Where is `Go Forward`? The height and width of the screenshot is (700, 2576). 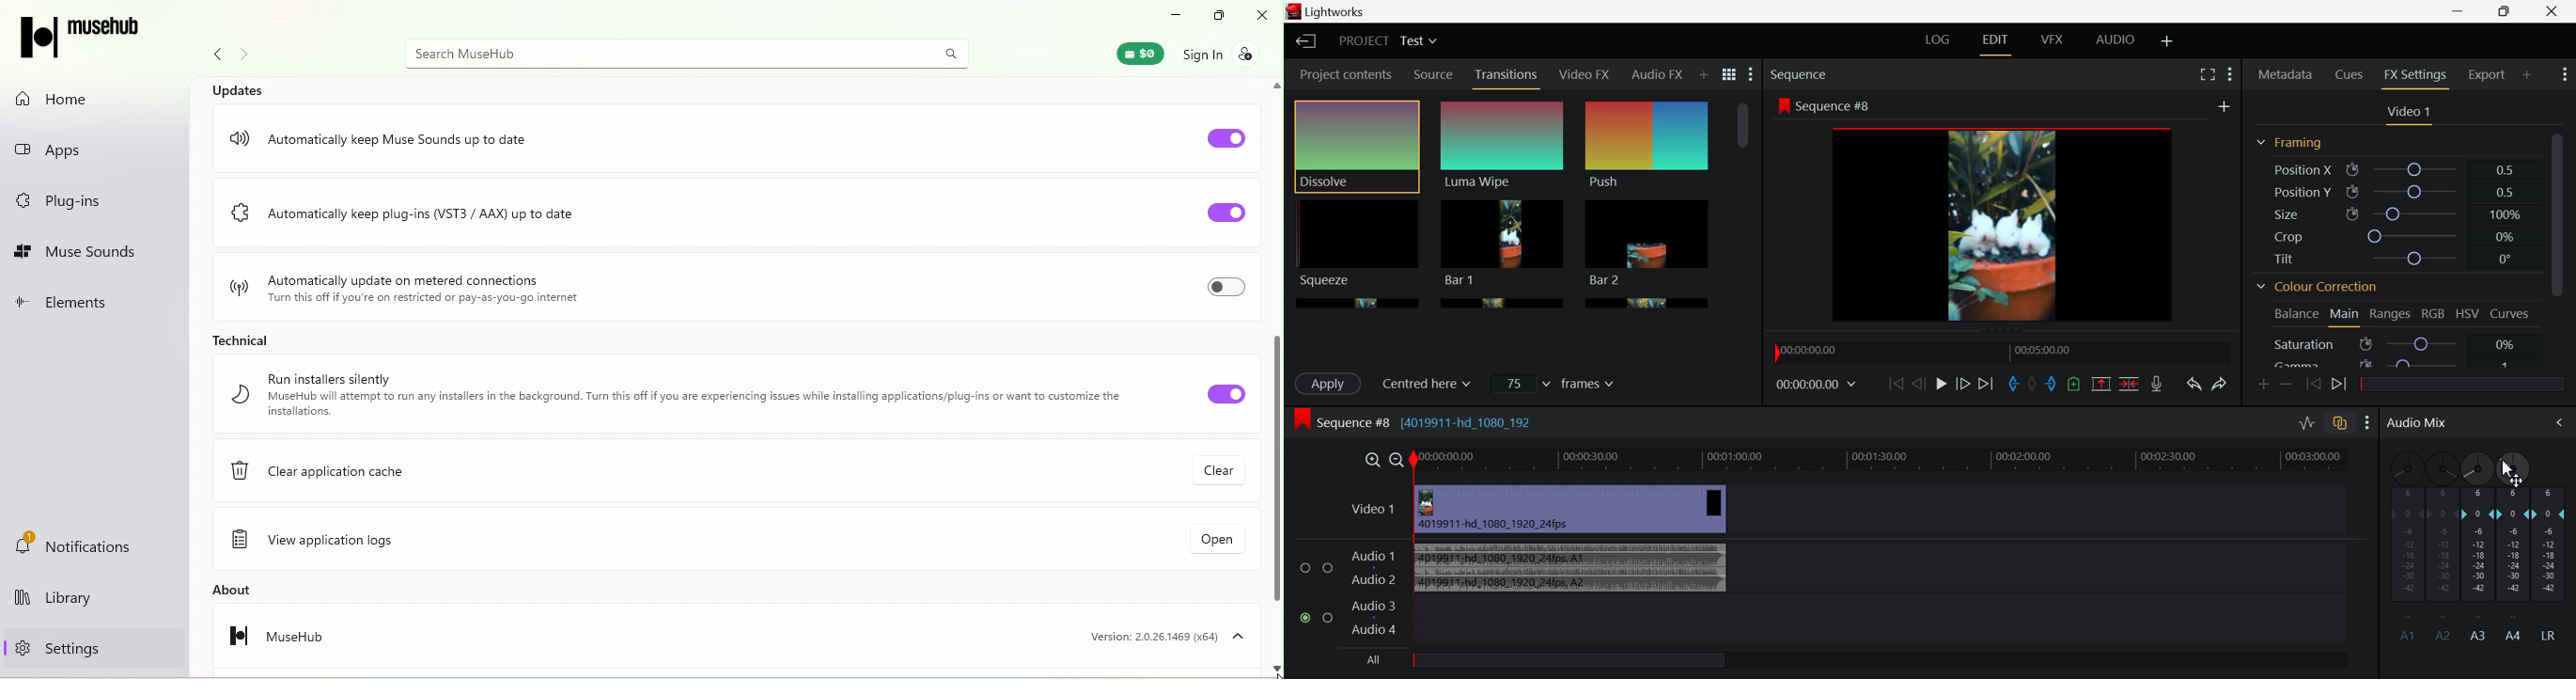 Go Forward is located at coordinates (1964, 383).